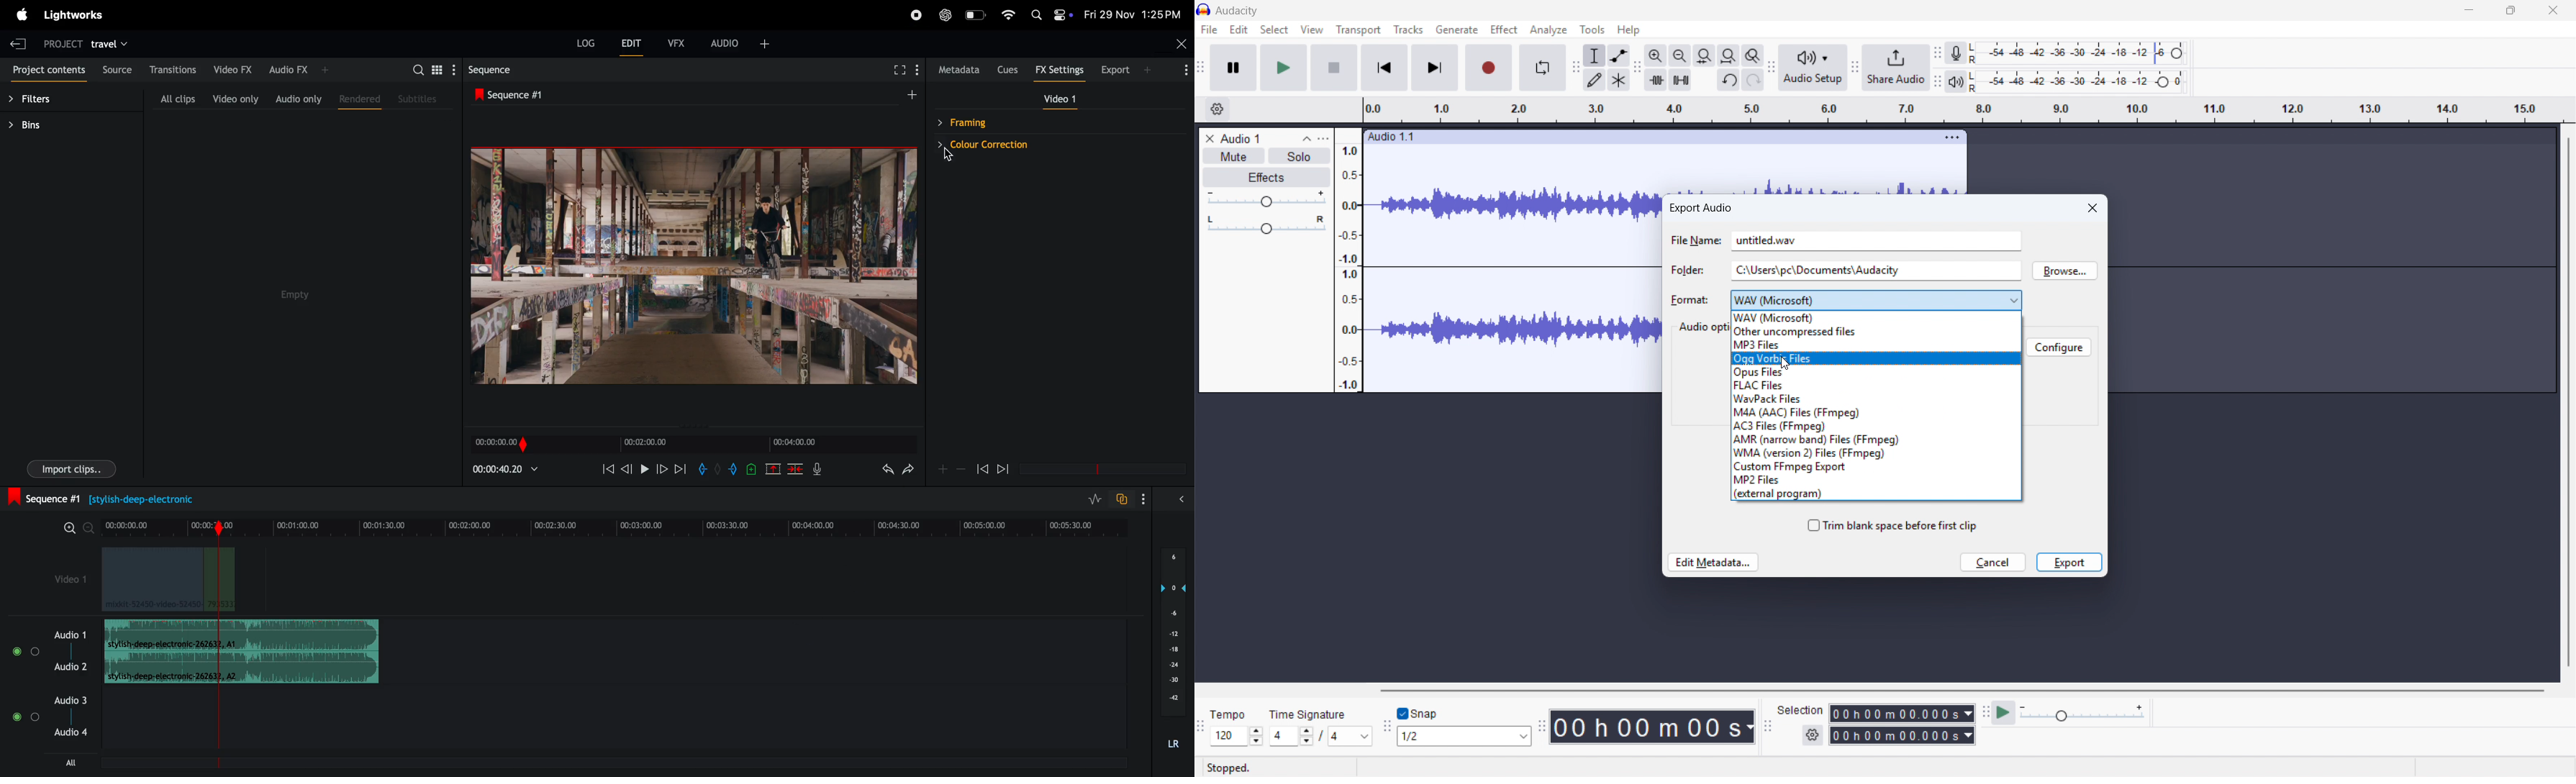 Image resolution: width=2576 pixels, height=784 pixels. What do you see at coordinates (1210, 138) in the screenshot?
I see `Remove track ` at bounding box center [1210, 138].